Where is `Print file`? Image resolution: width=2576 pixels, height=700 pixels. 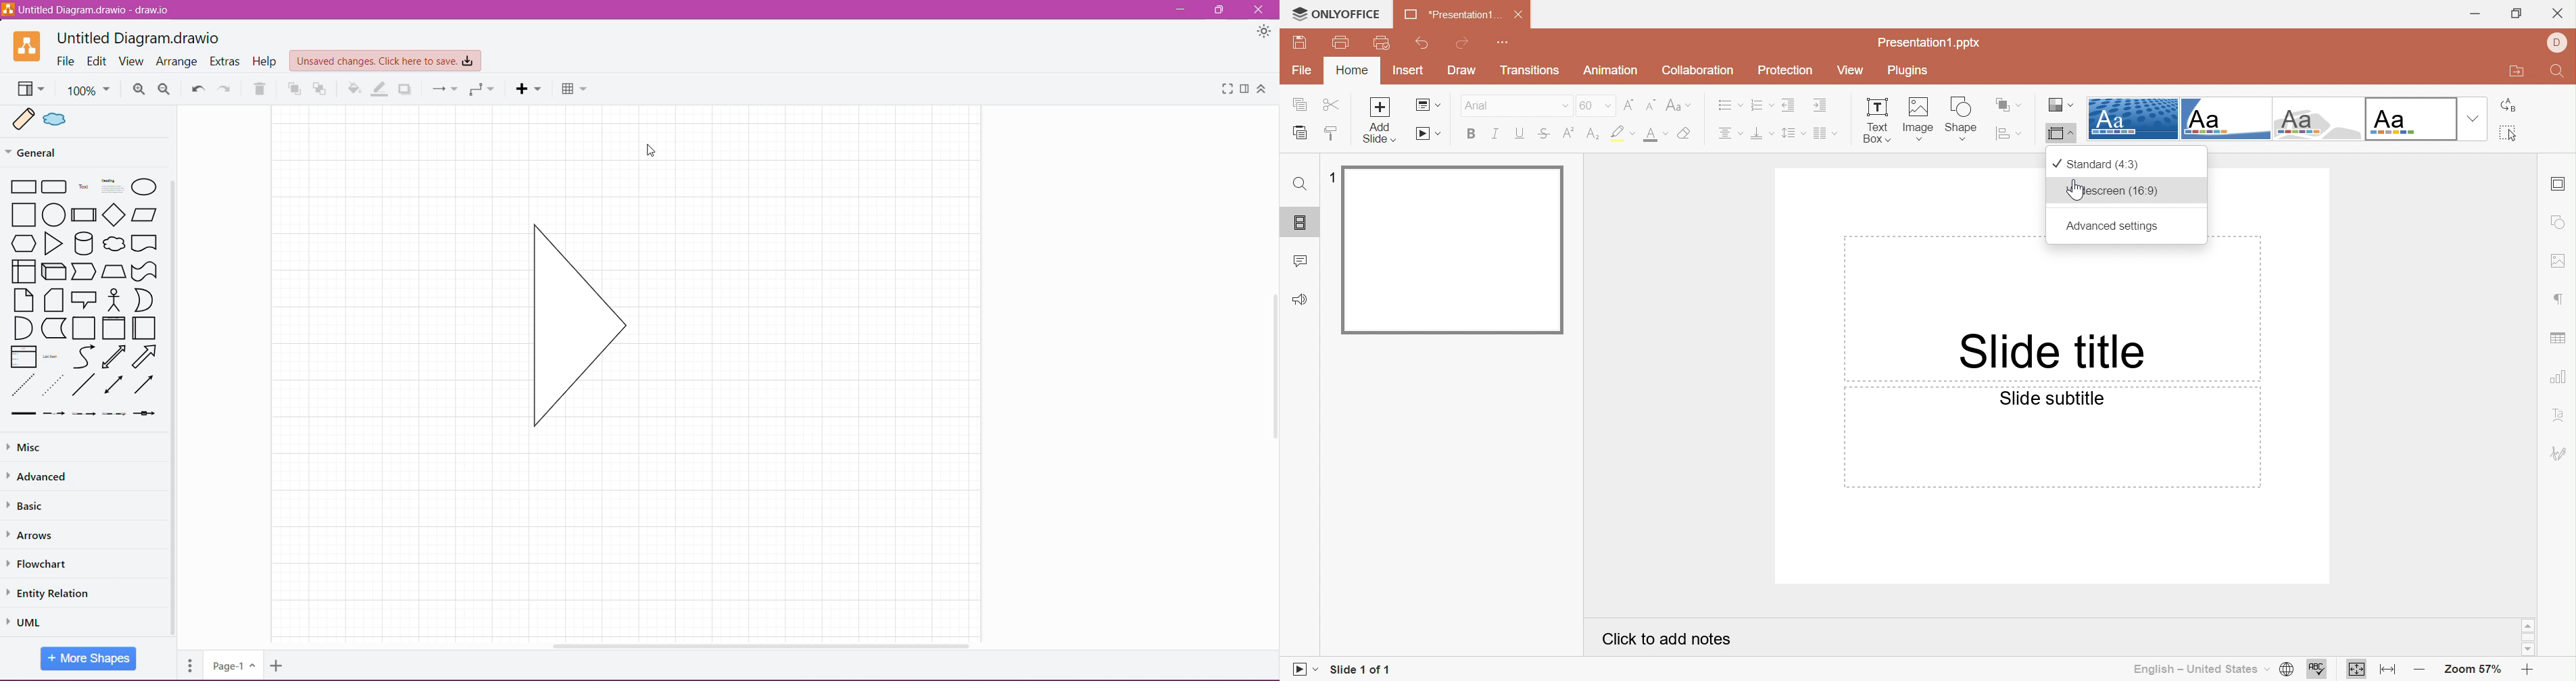 Print file is located at coordinates (1343, 41).